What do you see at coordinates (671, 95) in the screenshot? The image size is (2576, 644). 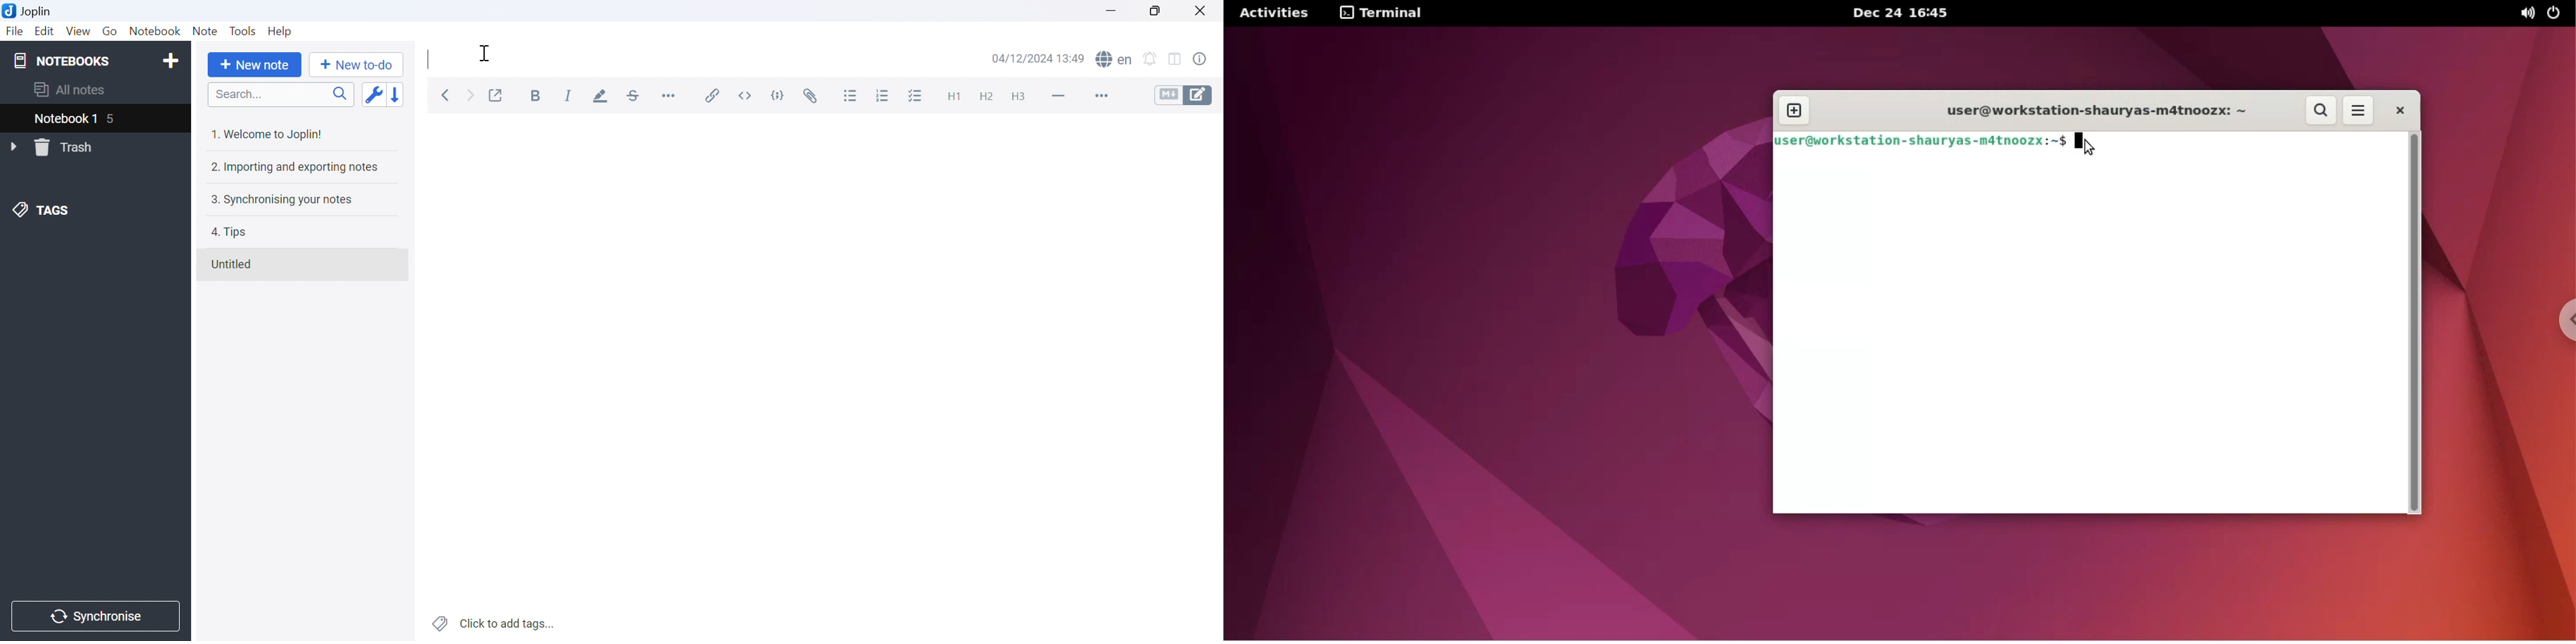 I see `Horizontal` at bounding box center [671, 95].